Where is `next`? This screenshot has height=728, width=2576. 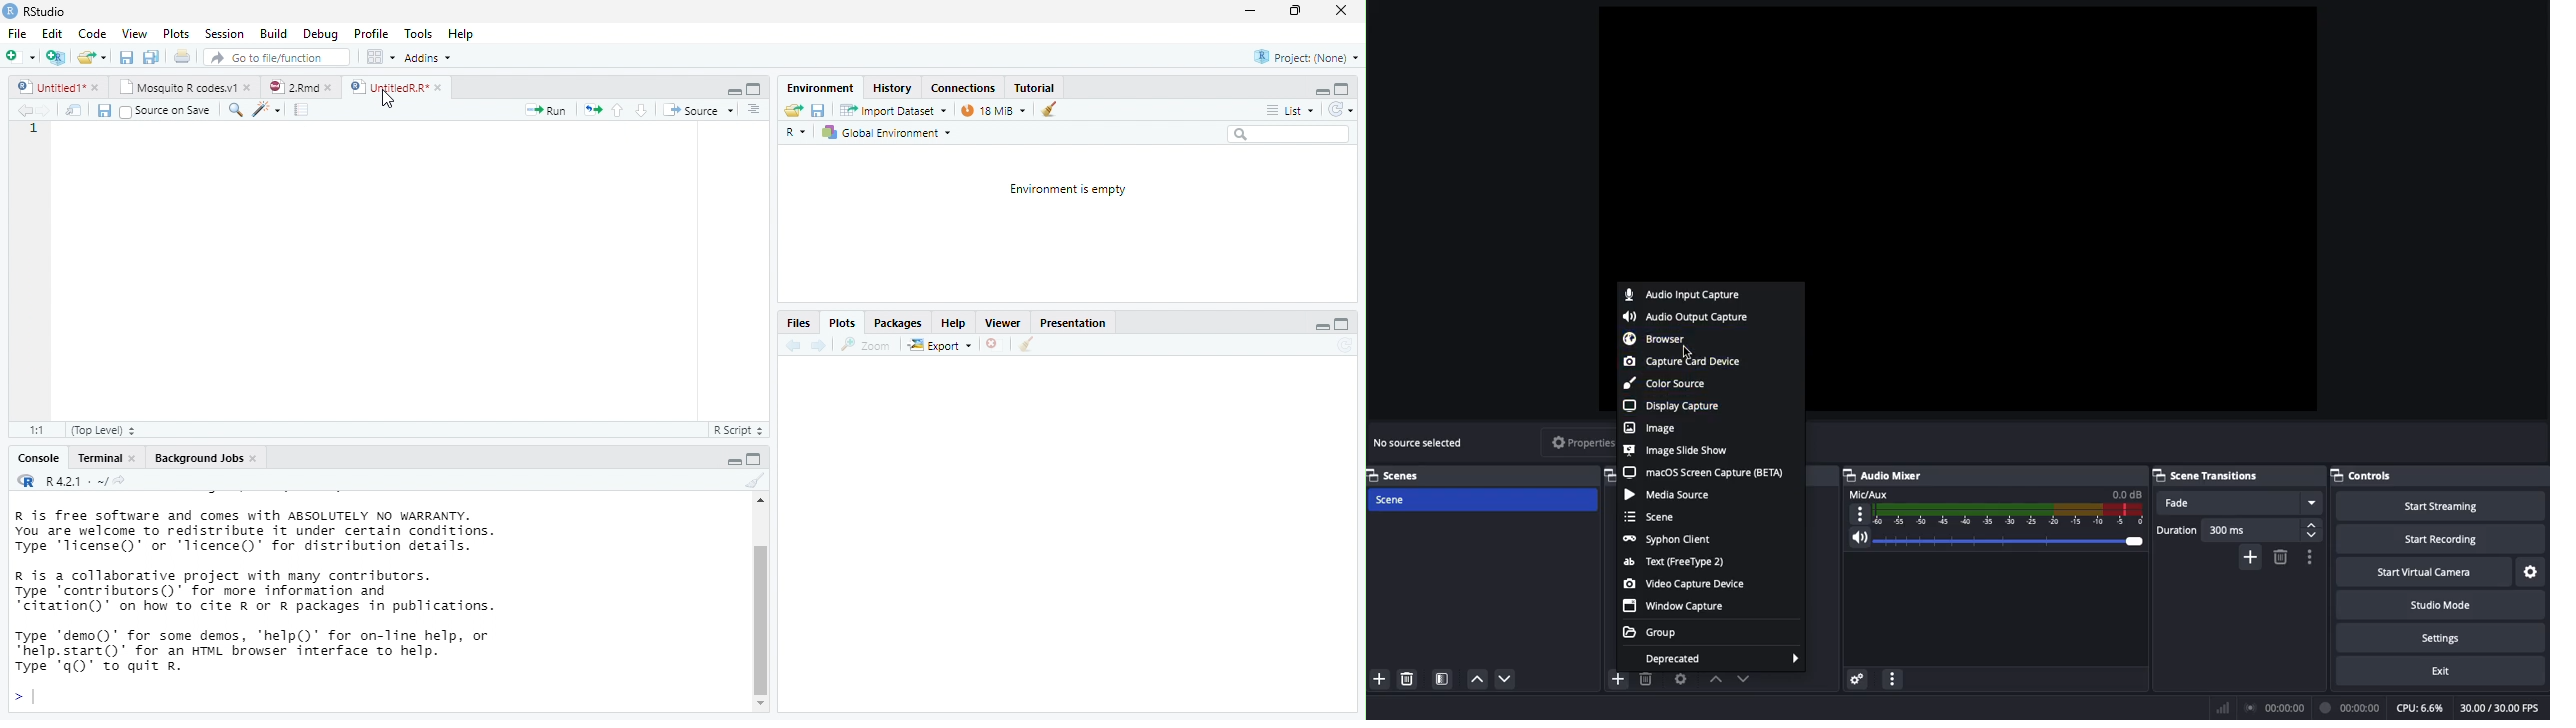 next is located at coordinates (819, 345).